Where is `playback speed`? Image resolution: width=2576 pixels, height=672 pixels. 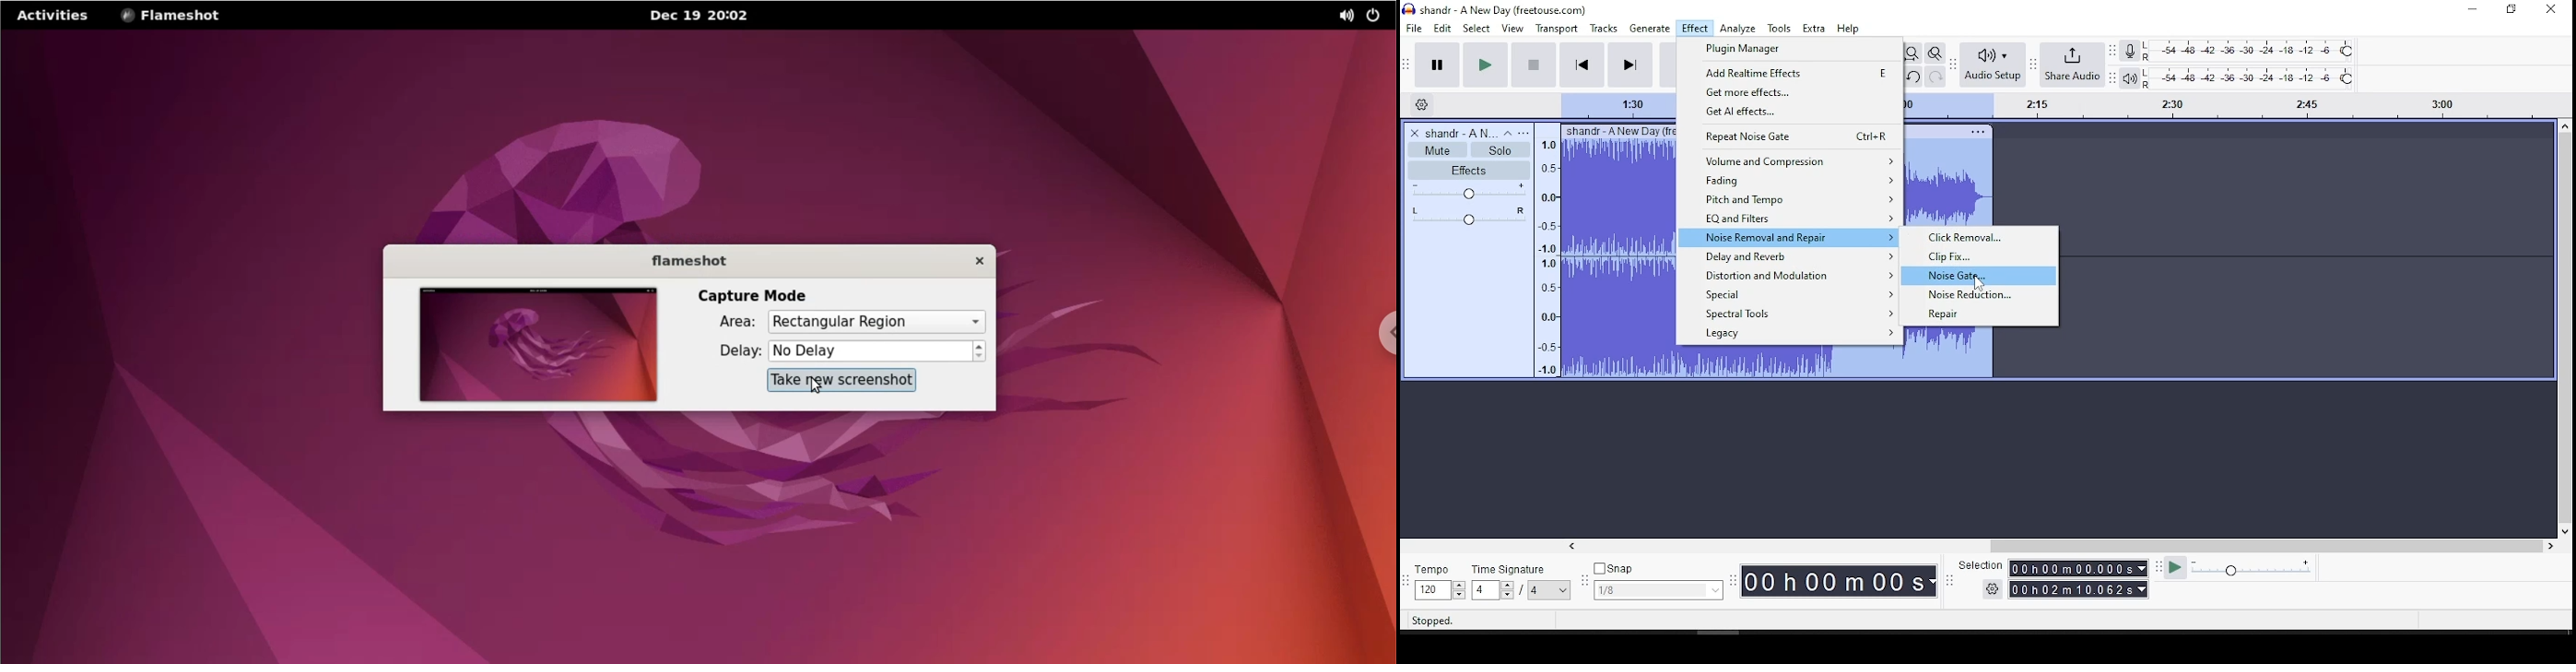
playback speed is located at coordinates (2244, 570).